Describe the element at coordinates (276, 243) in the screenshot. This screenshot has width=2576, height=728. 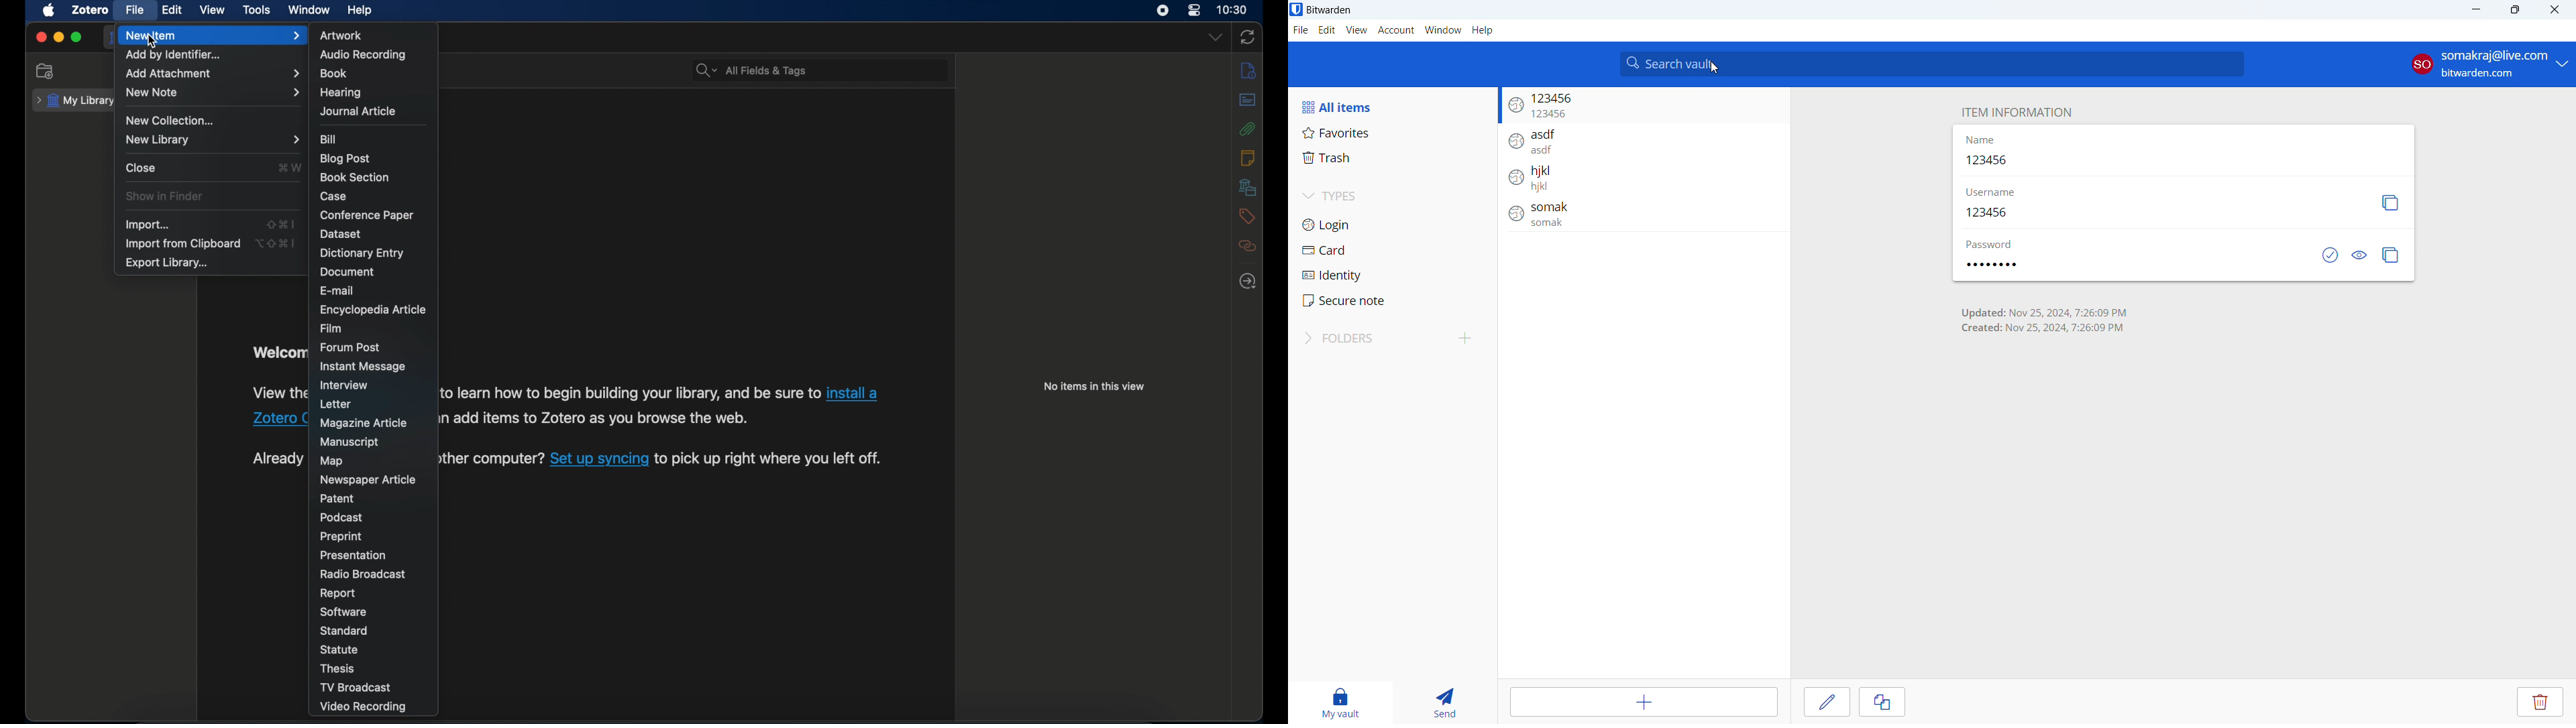
I see `shortcut` at that location.